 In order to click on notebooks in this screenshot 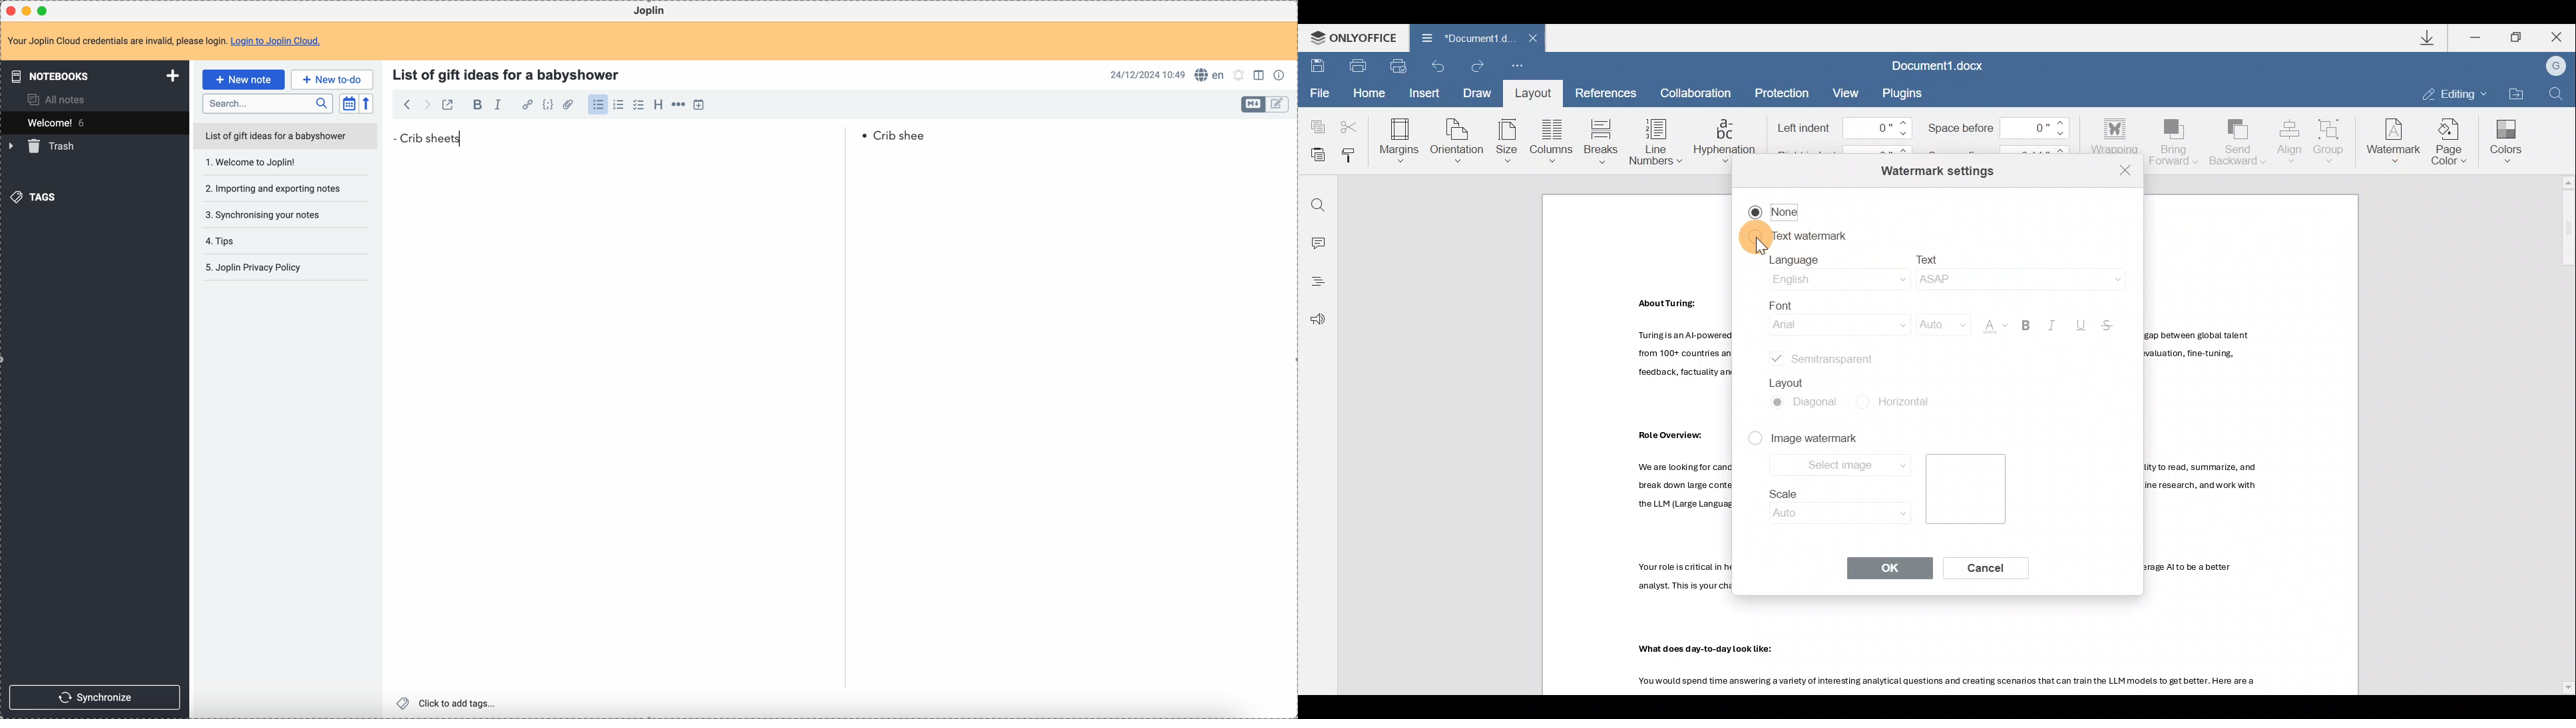, I will do `click(91, 77)`.